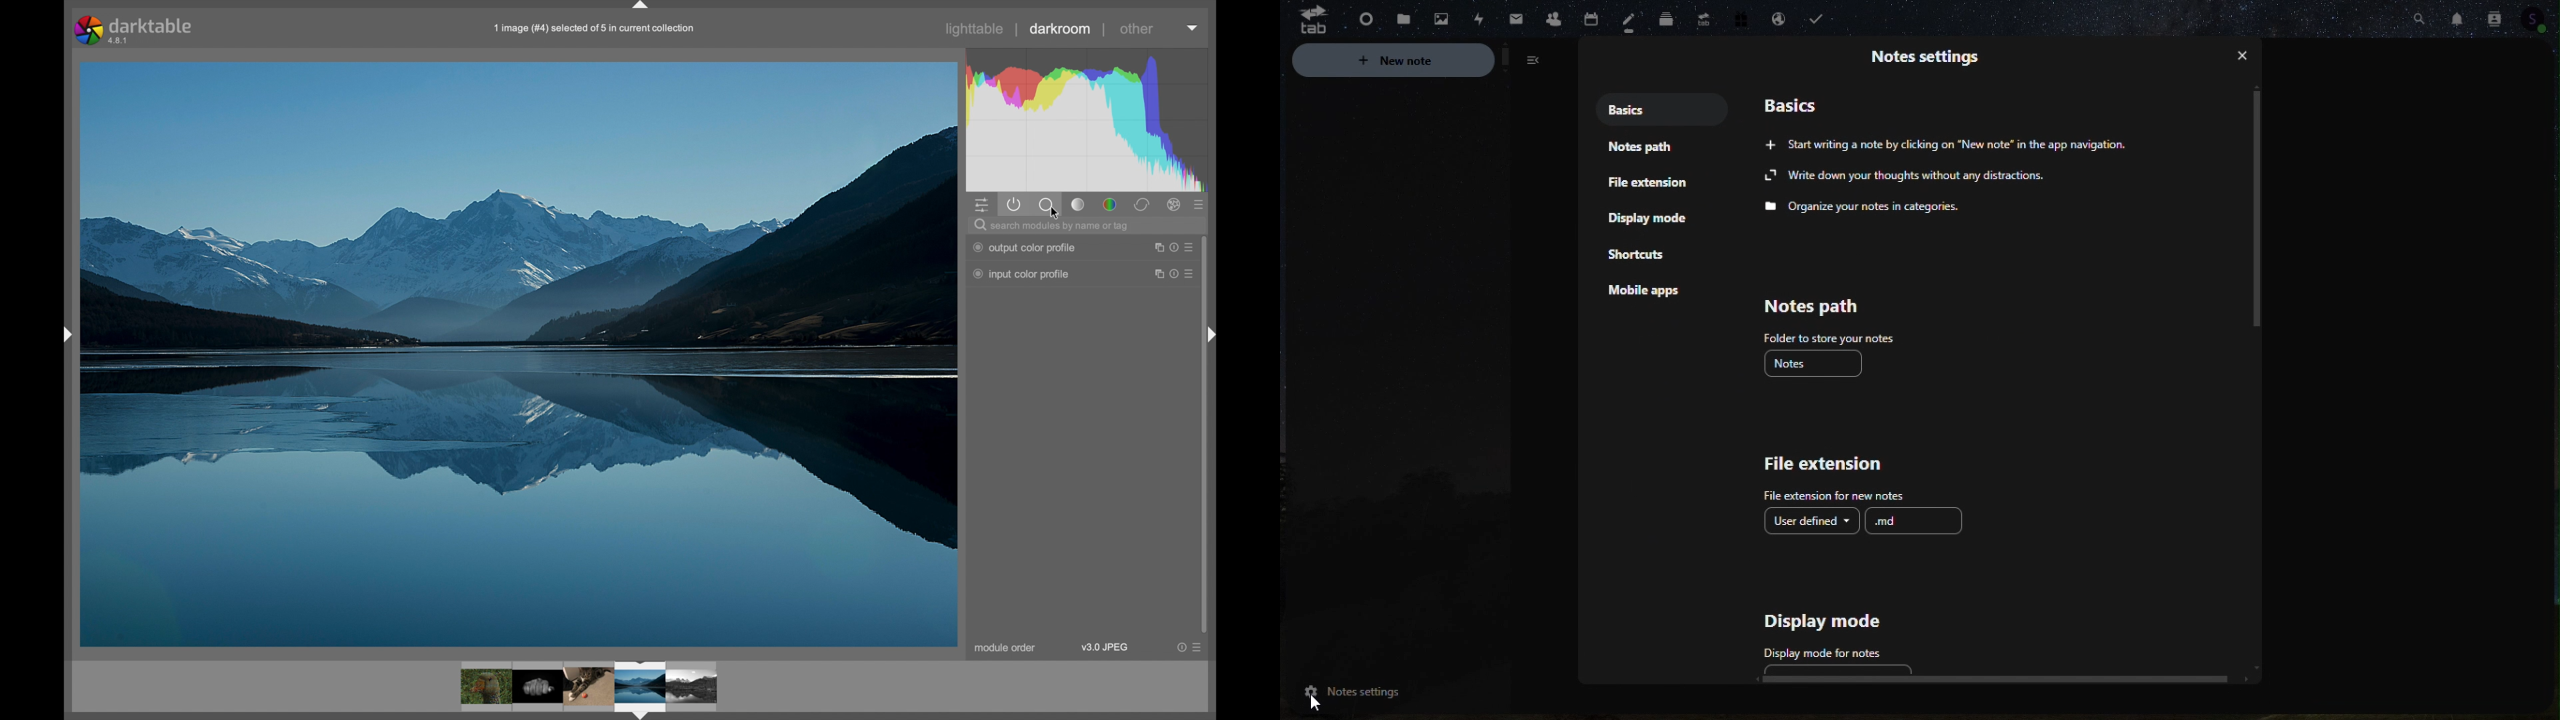 This screenshot has width=2576, height=728. What do you see at coordinates (1649, 291) in the screenshot?
I see `Mobile apps` at bounding box center [1649, 291].